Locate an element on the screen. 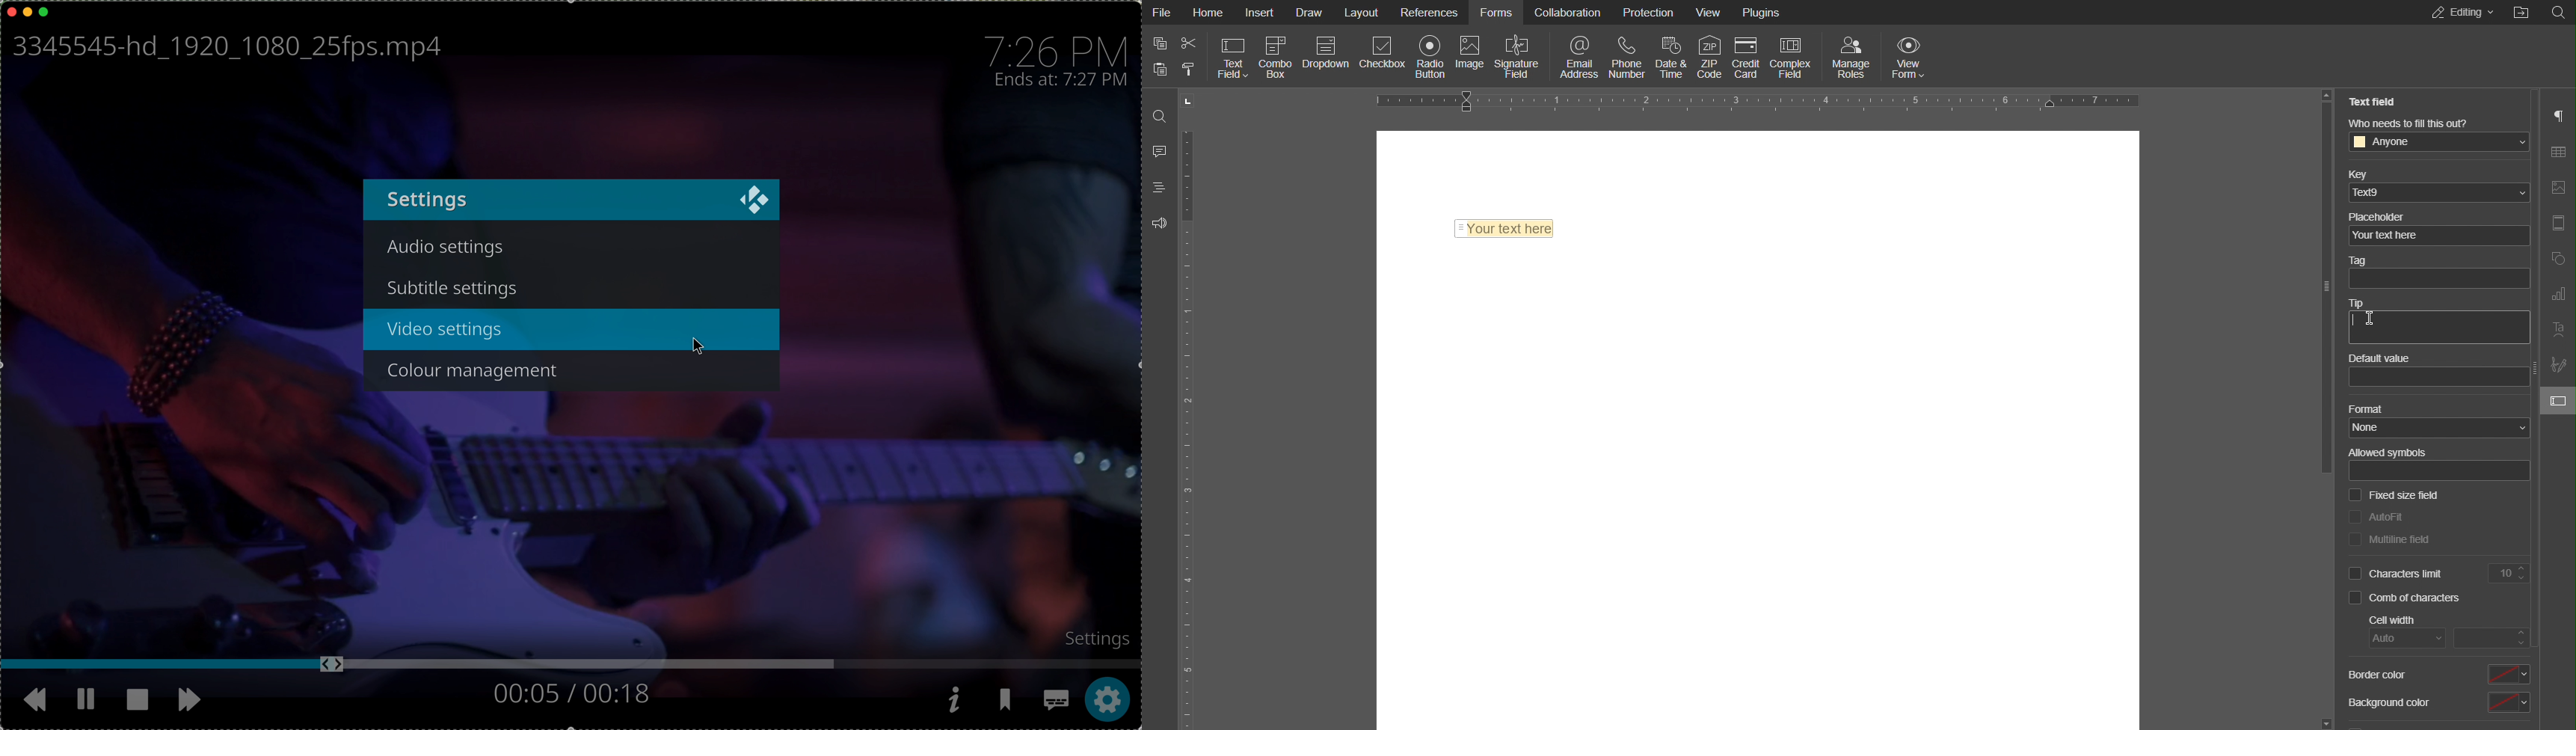  none is located at coordinates (2441, 426).